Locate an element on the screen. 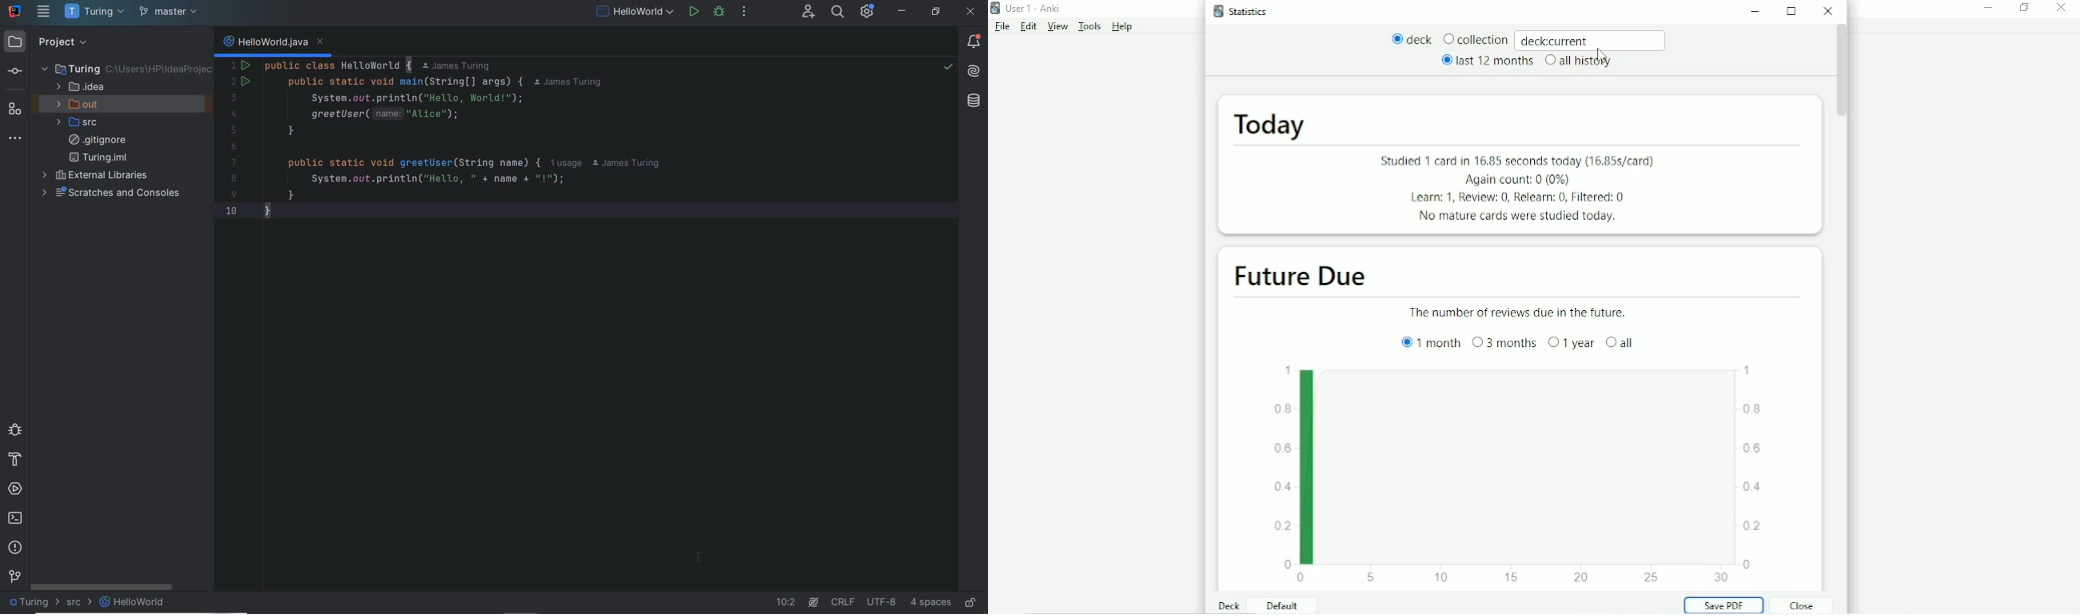  all is located at coordinates (1620, 341).